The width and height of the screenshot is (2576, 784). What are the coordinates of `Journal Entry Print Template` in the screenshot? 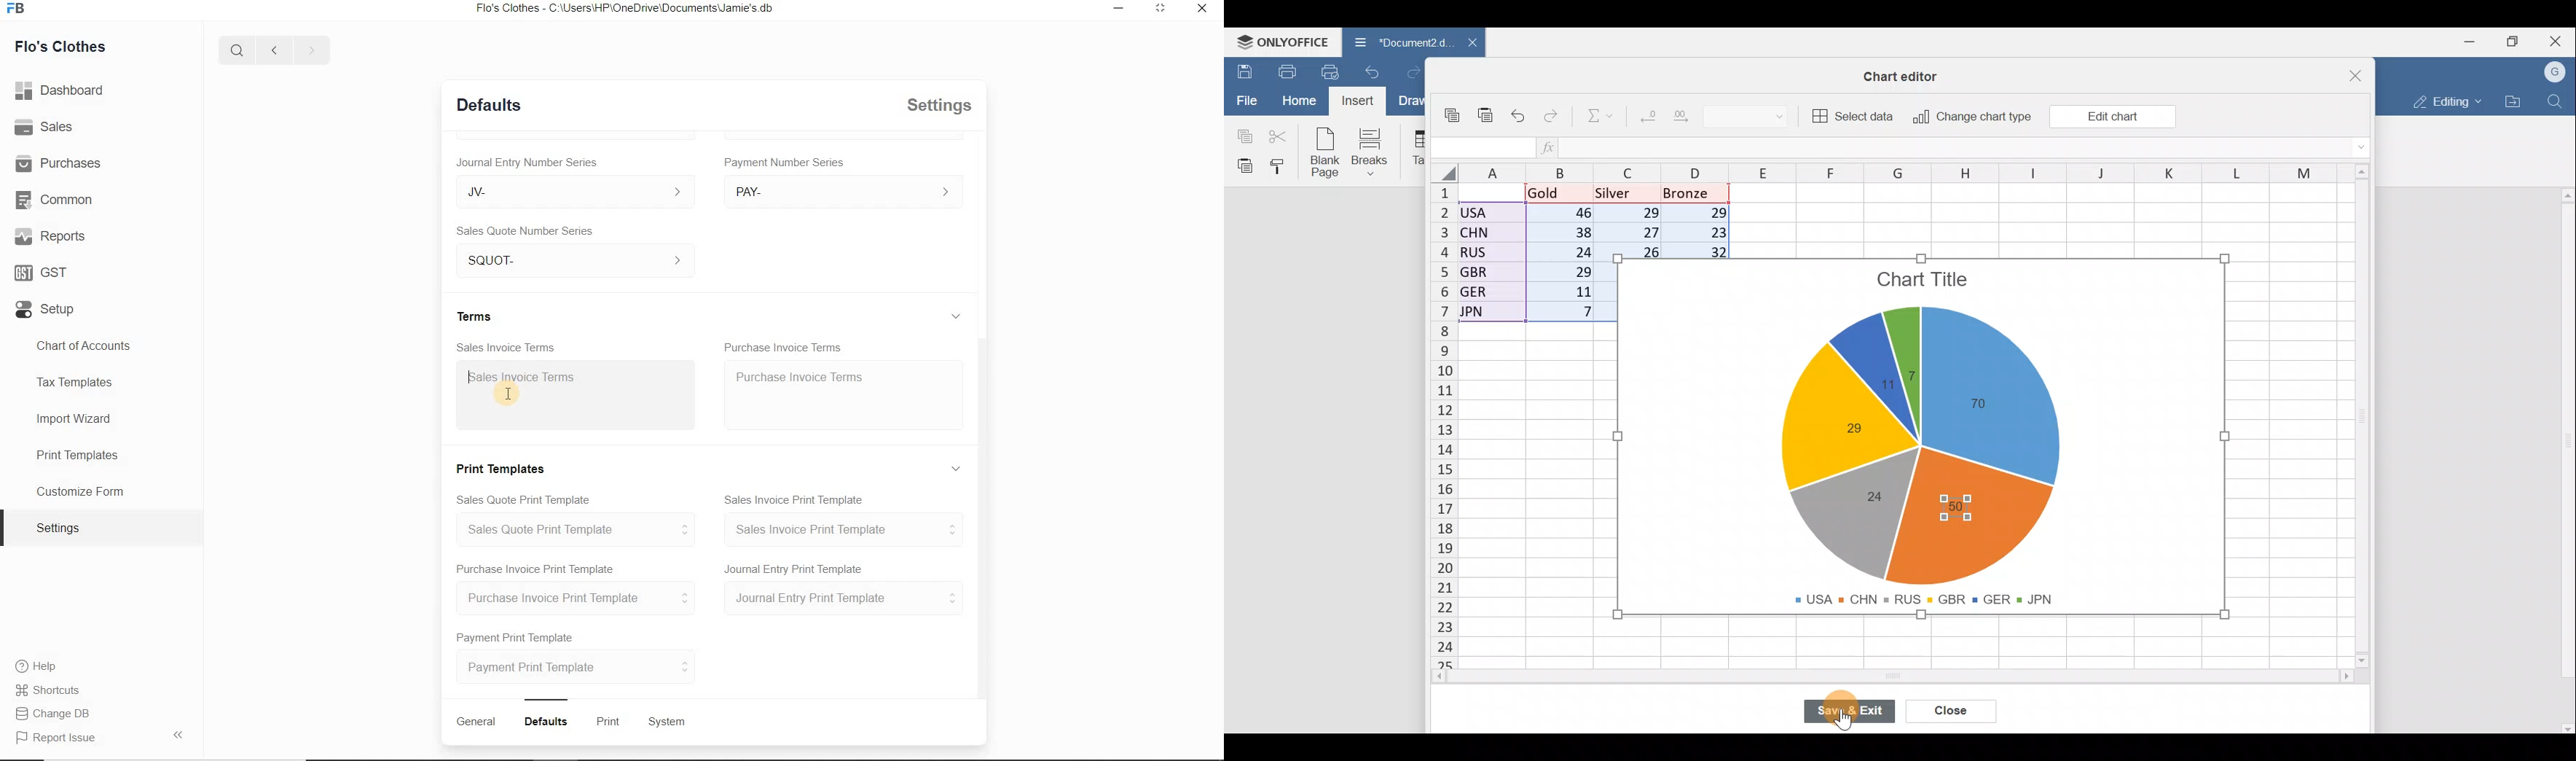 It's located at (844, 599).